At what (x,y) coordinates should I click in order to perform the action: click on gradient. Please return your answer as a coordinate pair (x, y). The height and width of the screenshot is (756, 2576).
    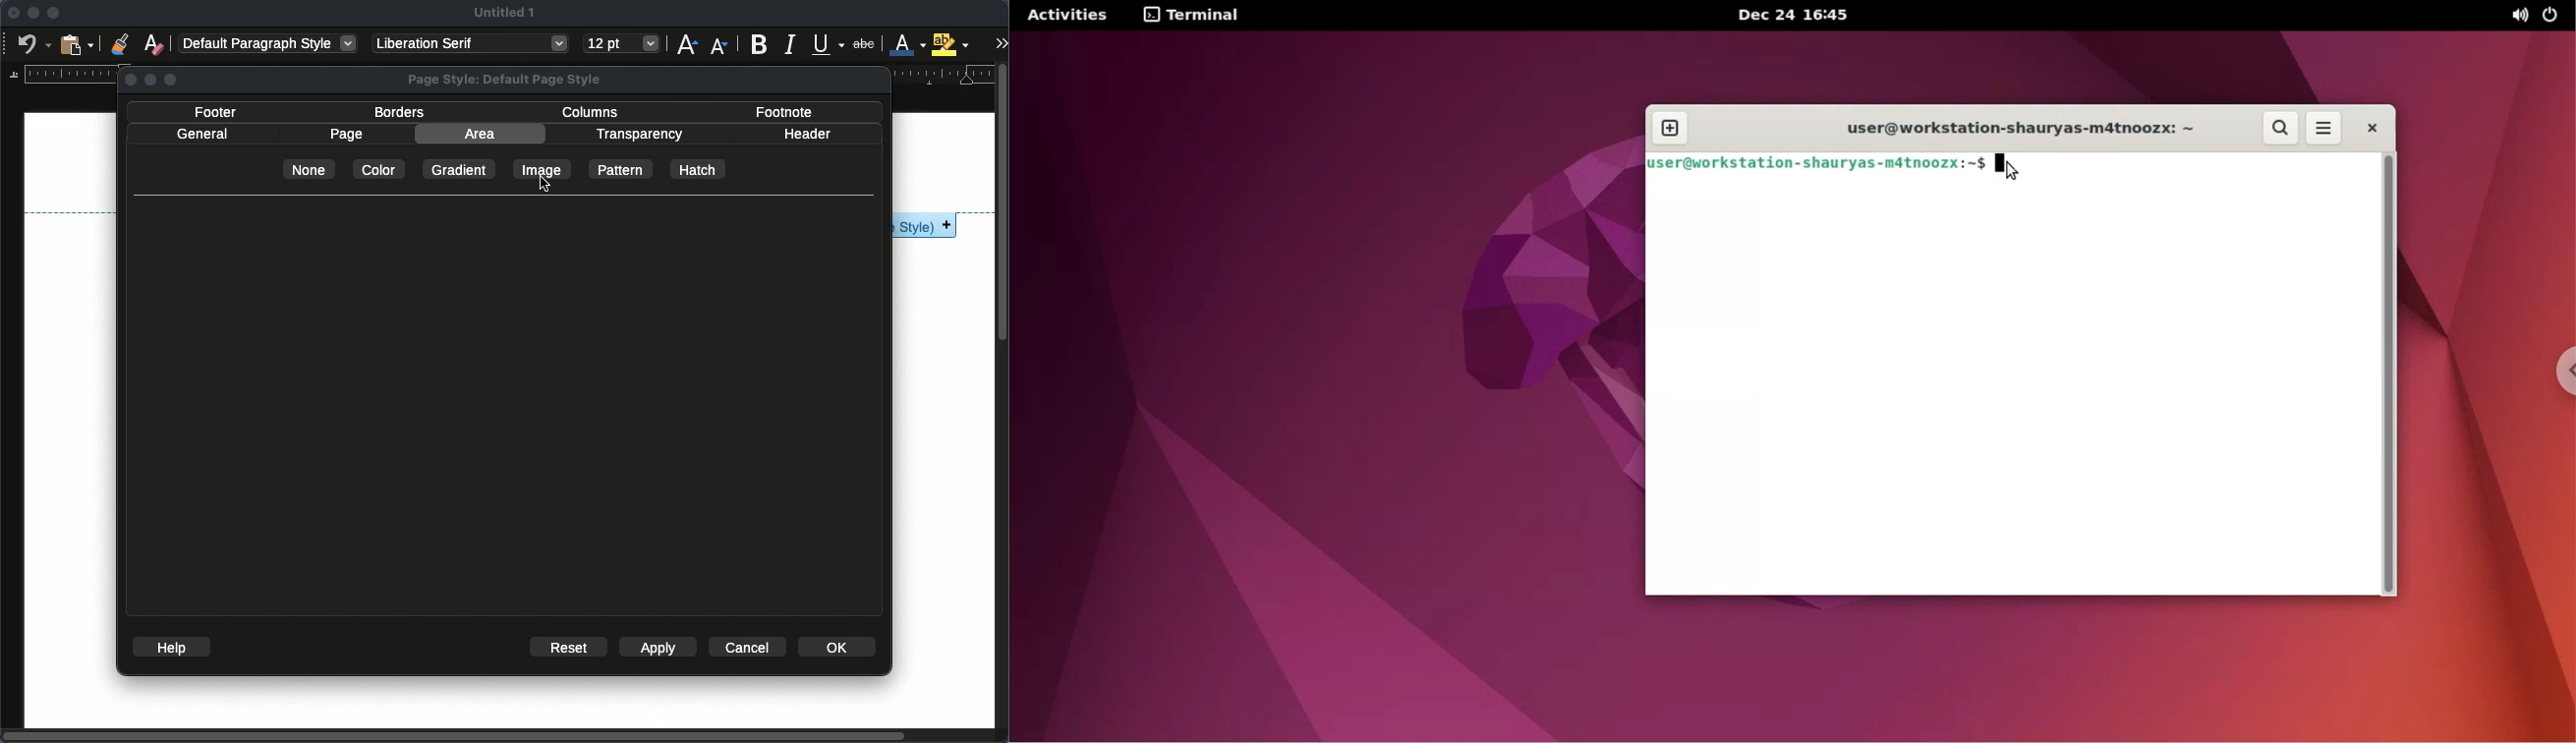
    Looking at the image, I should click on (457, 168).